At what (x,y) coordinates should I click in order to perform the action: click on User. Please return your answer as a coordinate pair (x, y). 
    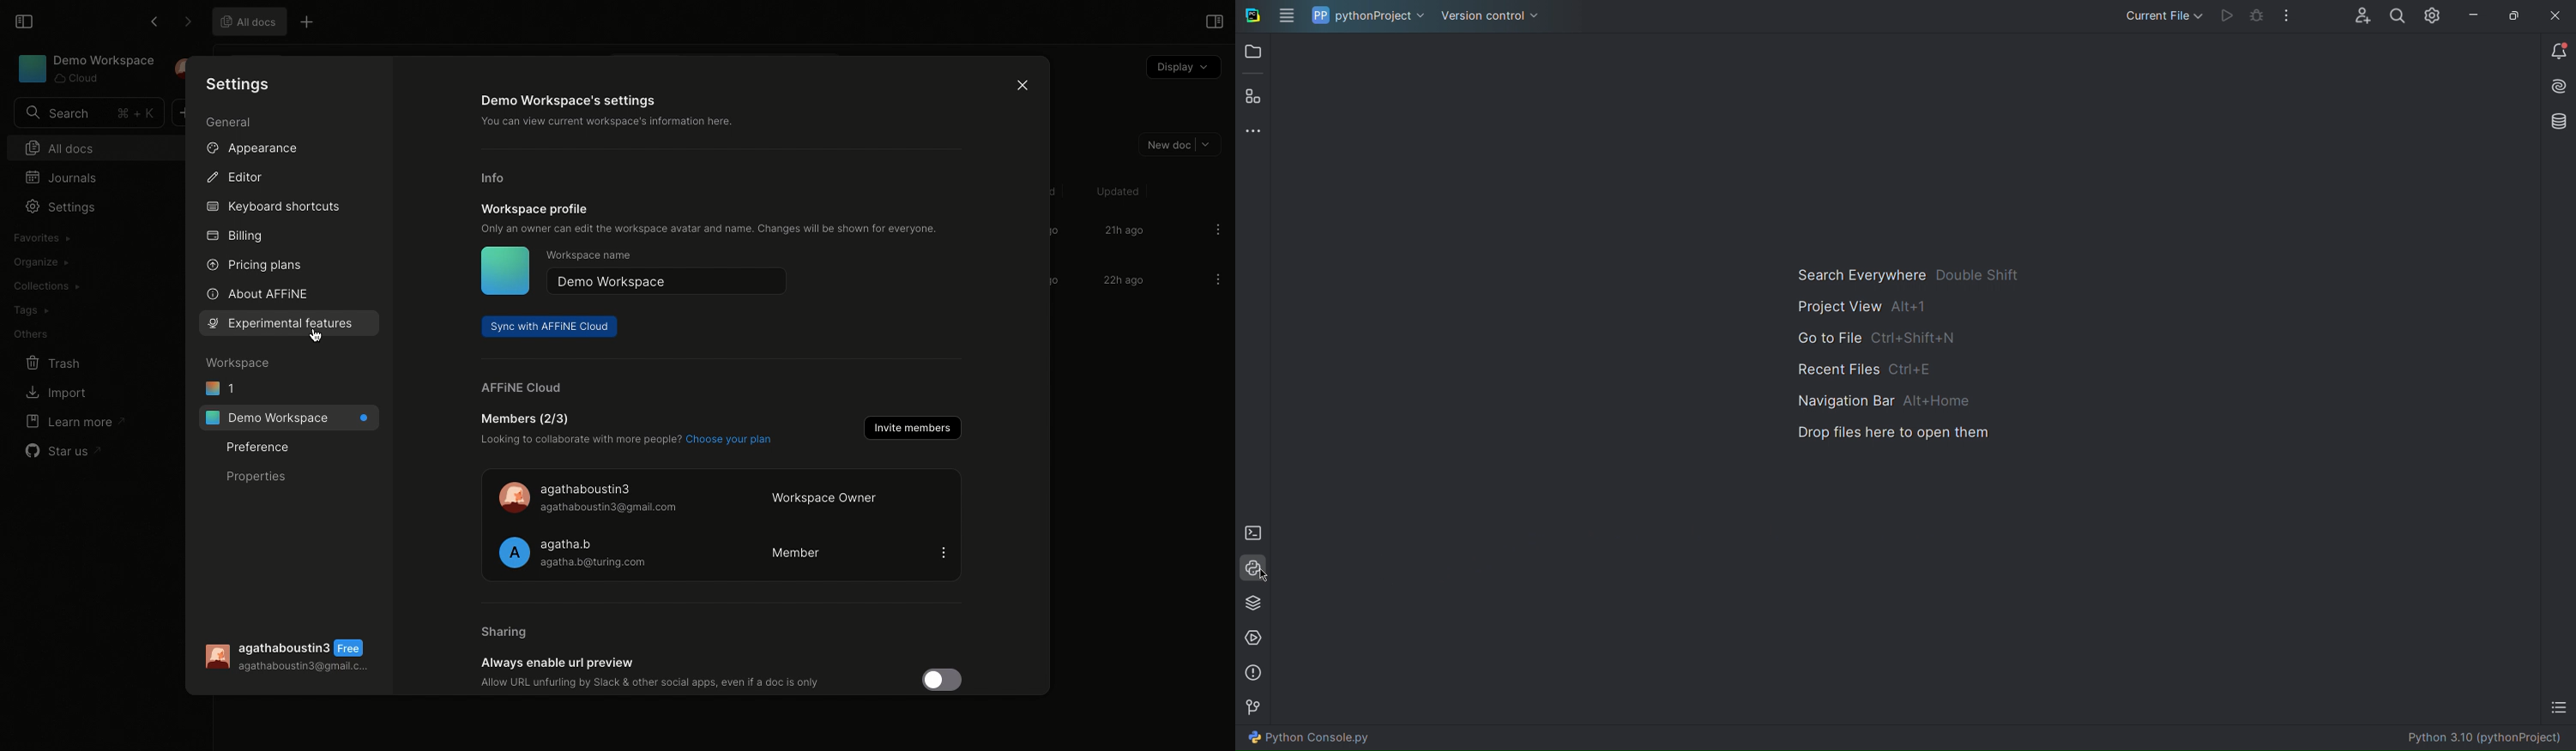
    Looking at the image, I should click on (293, 658).